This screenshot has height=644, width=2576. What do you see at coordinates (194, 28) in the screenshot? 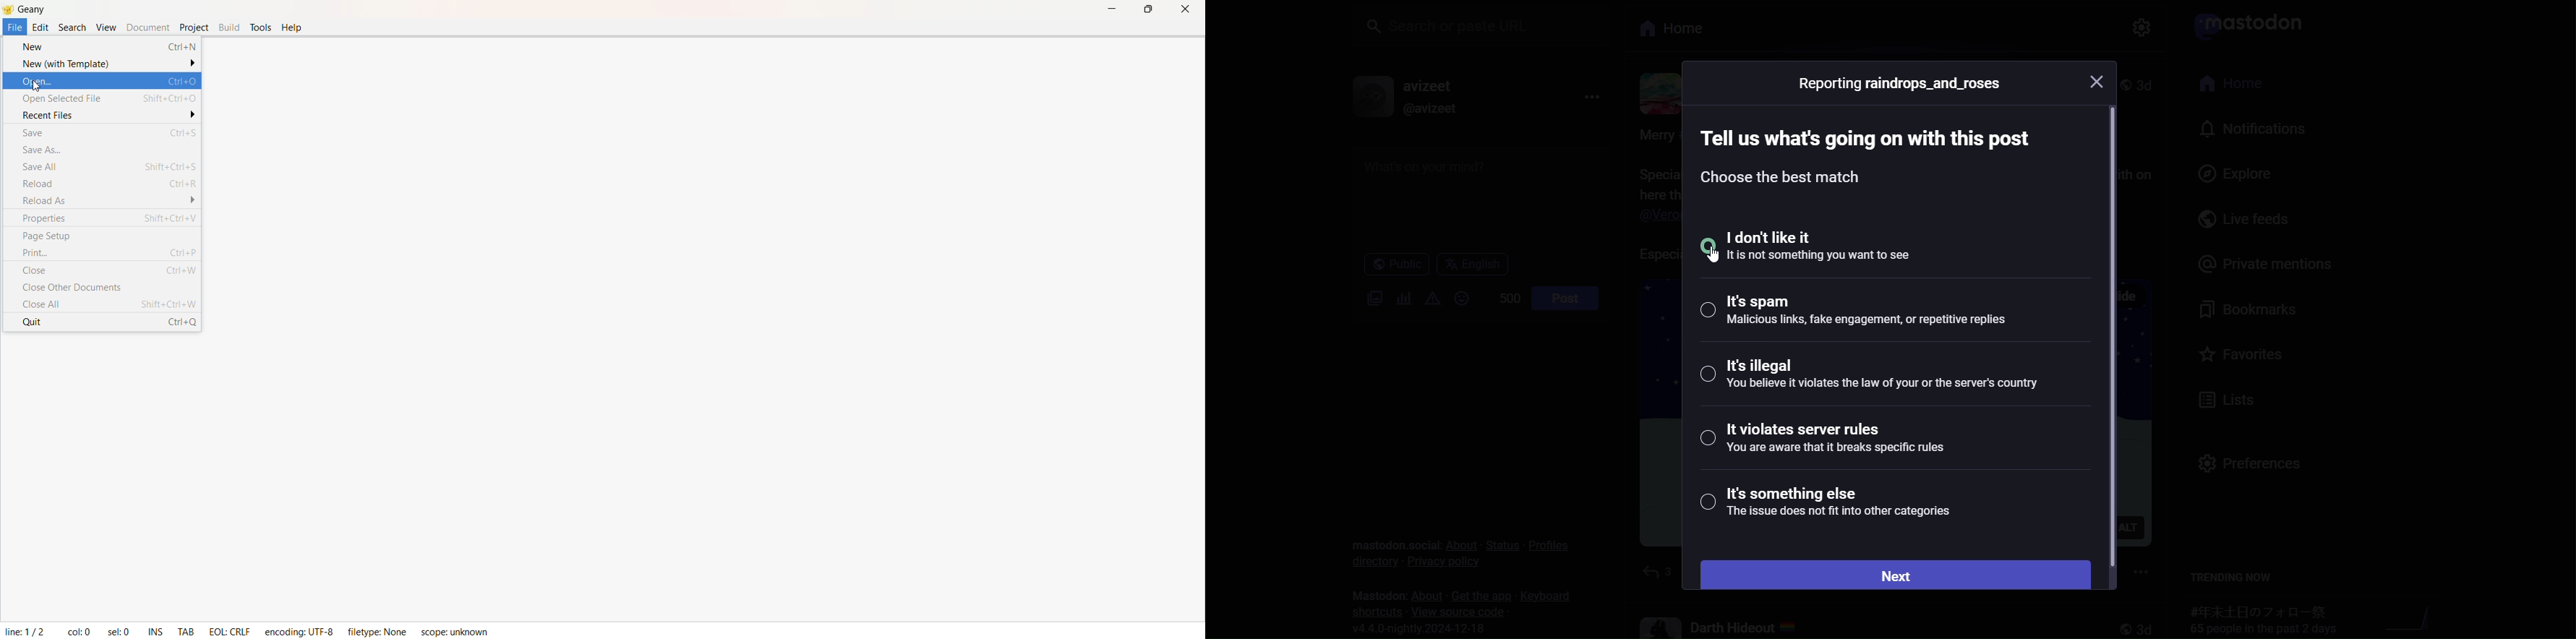
I see `Project` at bounding box center [194, 28].